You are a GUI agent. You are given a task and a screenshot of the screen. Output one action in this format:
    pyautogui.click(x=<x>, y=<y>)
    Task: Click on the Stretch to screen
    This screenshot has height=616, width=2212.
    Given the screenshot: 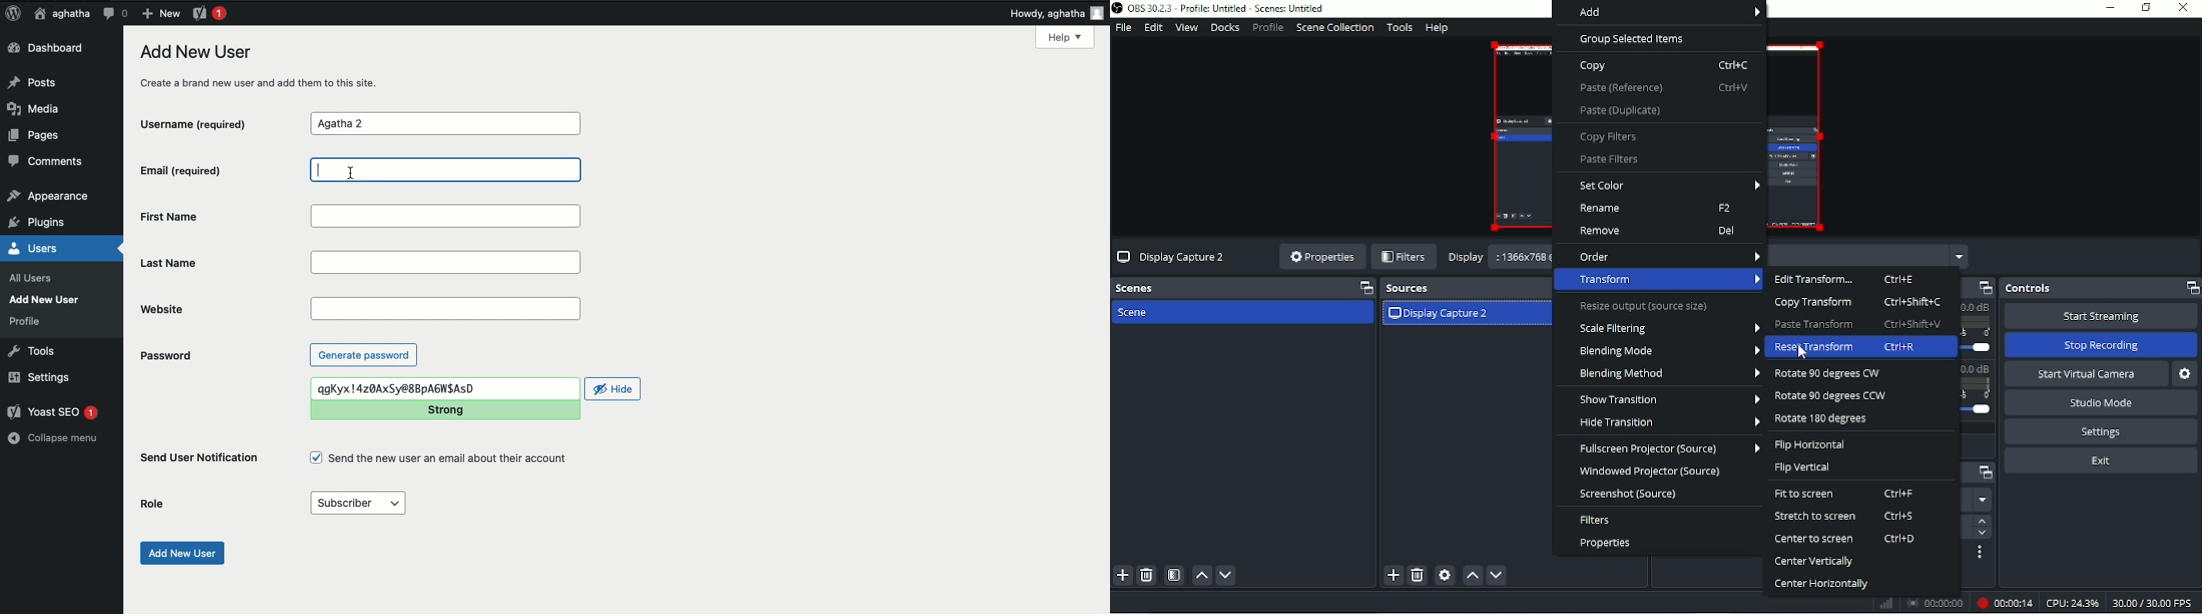 What is the action you would take?
    pyautogui.click(x=1847, y=516)
    